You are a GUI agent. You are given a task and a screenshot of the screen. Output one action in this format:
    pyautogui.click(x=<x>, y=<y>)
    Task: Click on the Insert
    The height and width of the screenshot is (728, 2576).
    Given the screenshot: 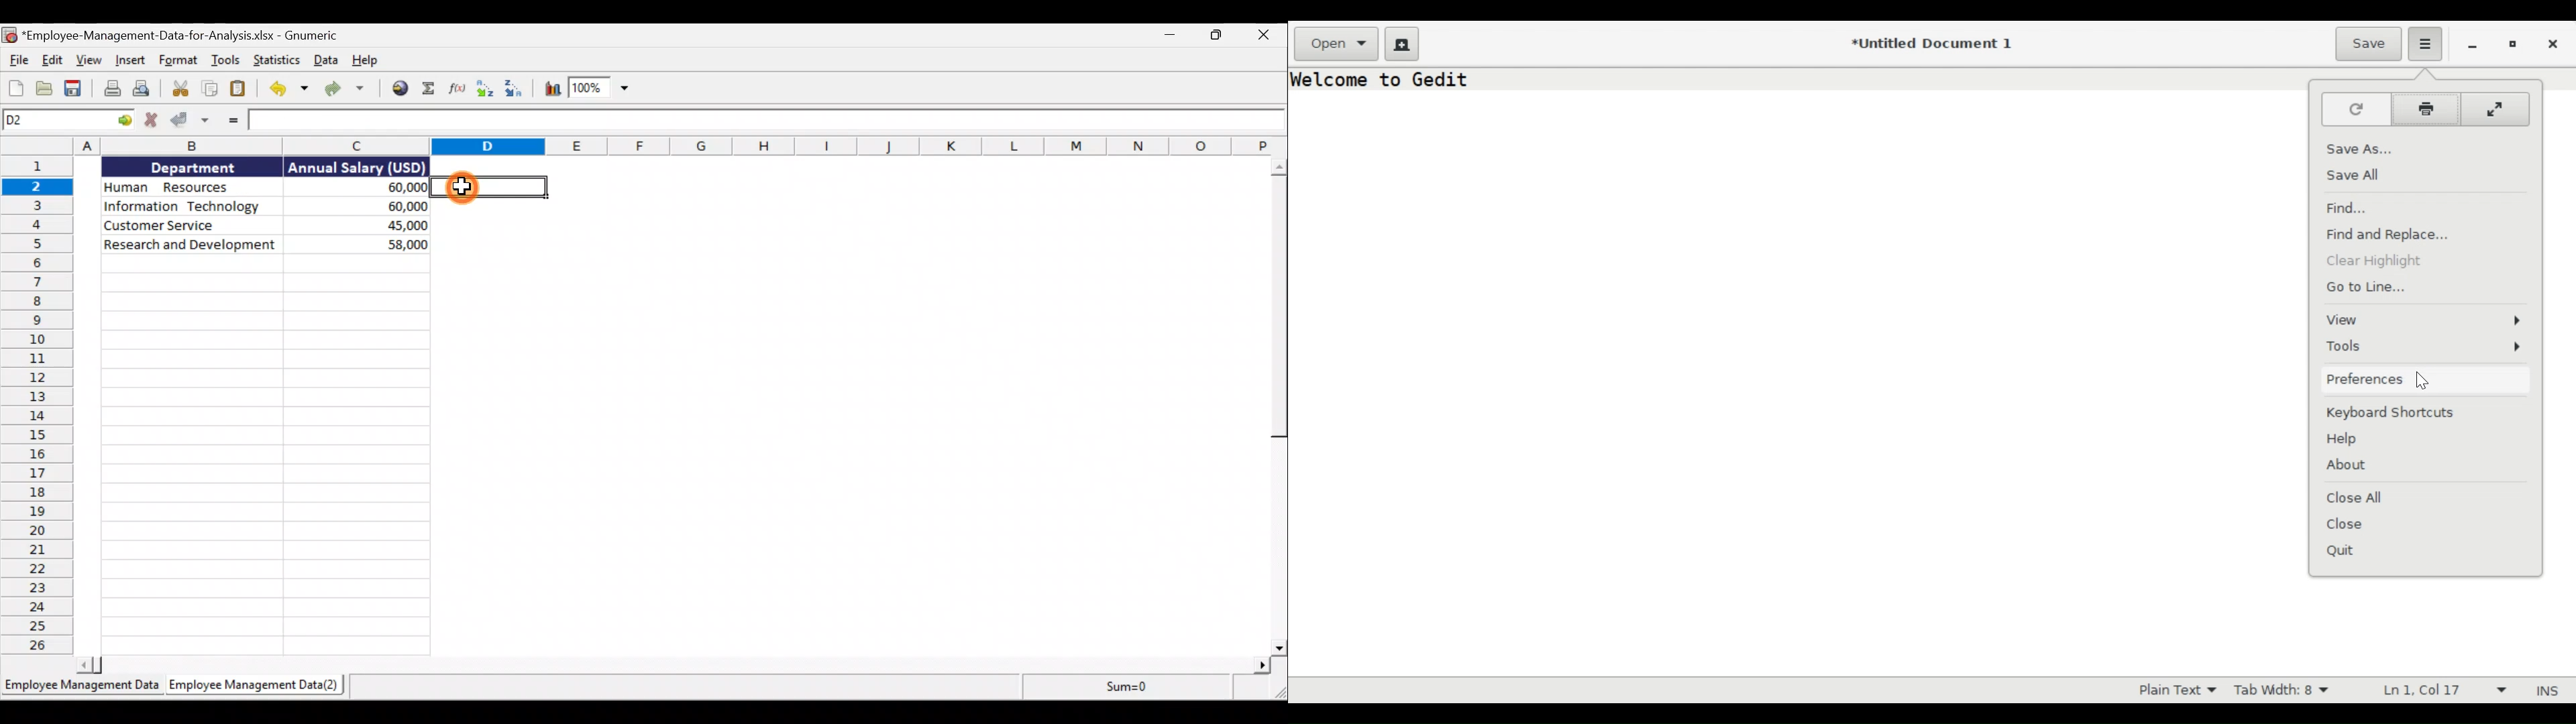 What is the action you would take?
    pyautogui.click(x=129, y=58)
    